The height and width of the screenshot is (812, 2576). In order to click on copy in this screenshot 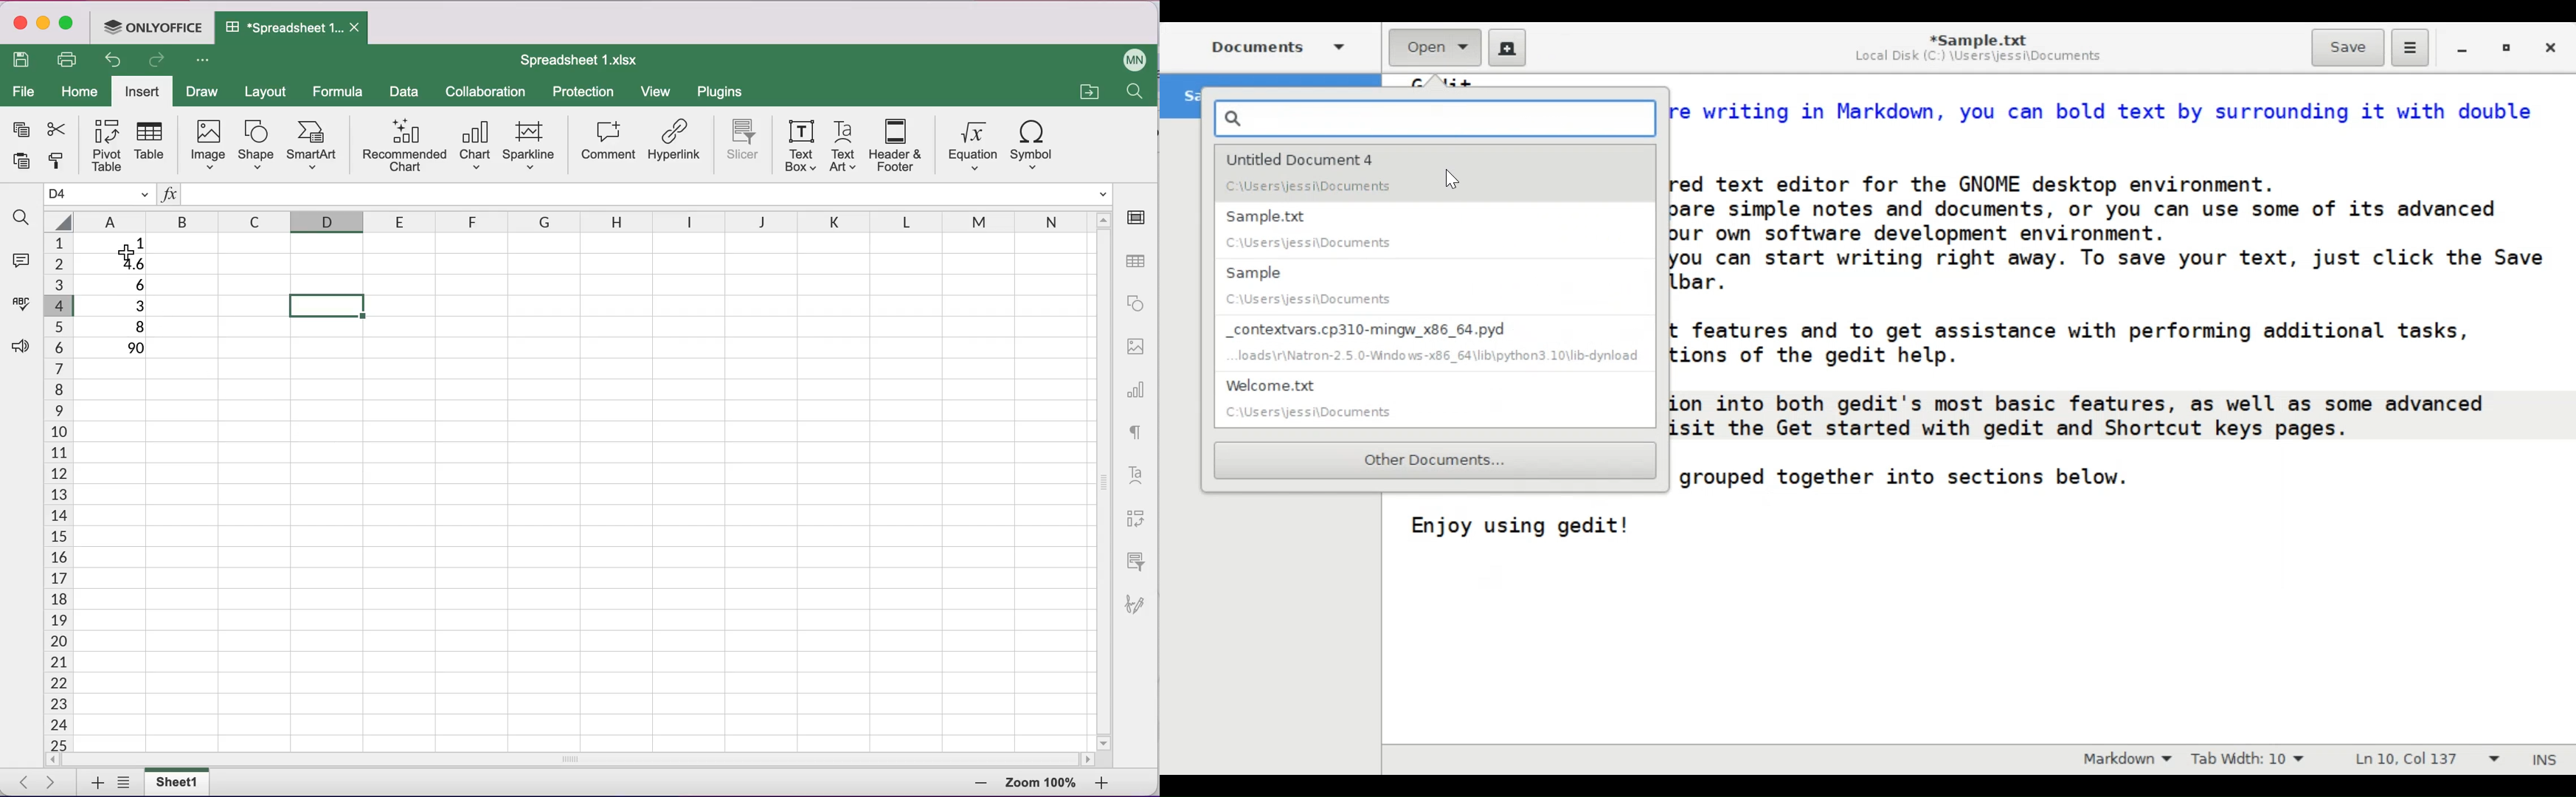, I will do `click(20, 130)`.